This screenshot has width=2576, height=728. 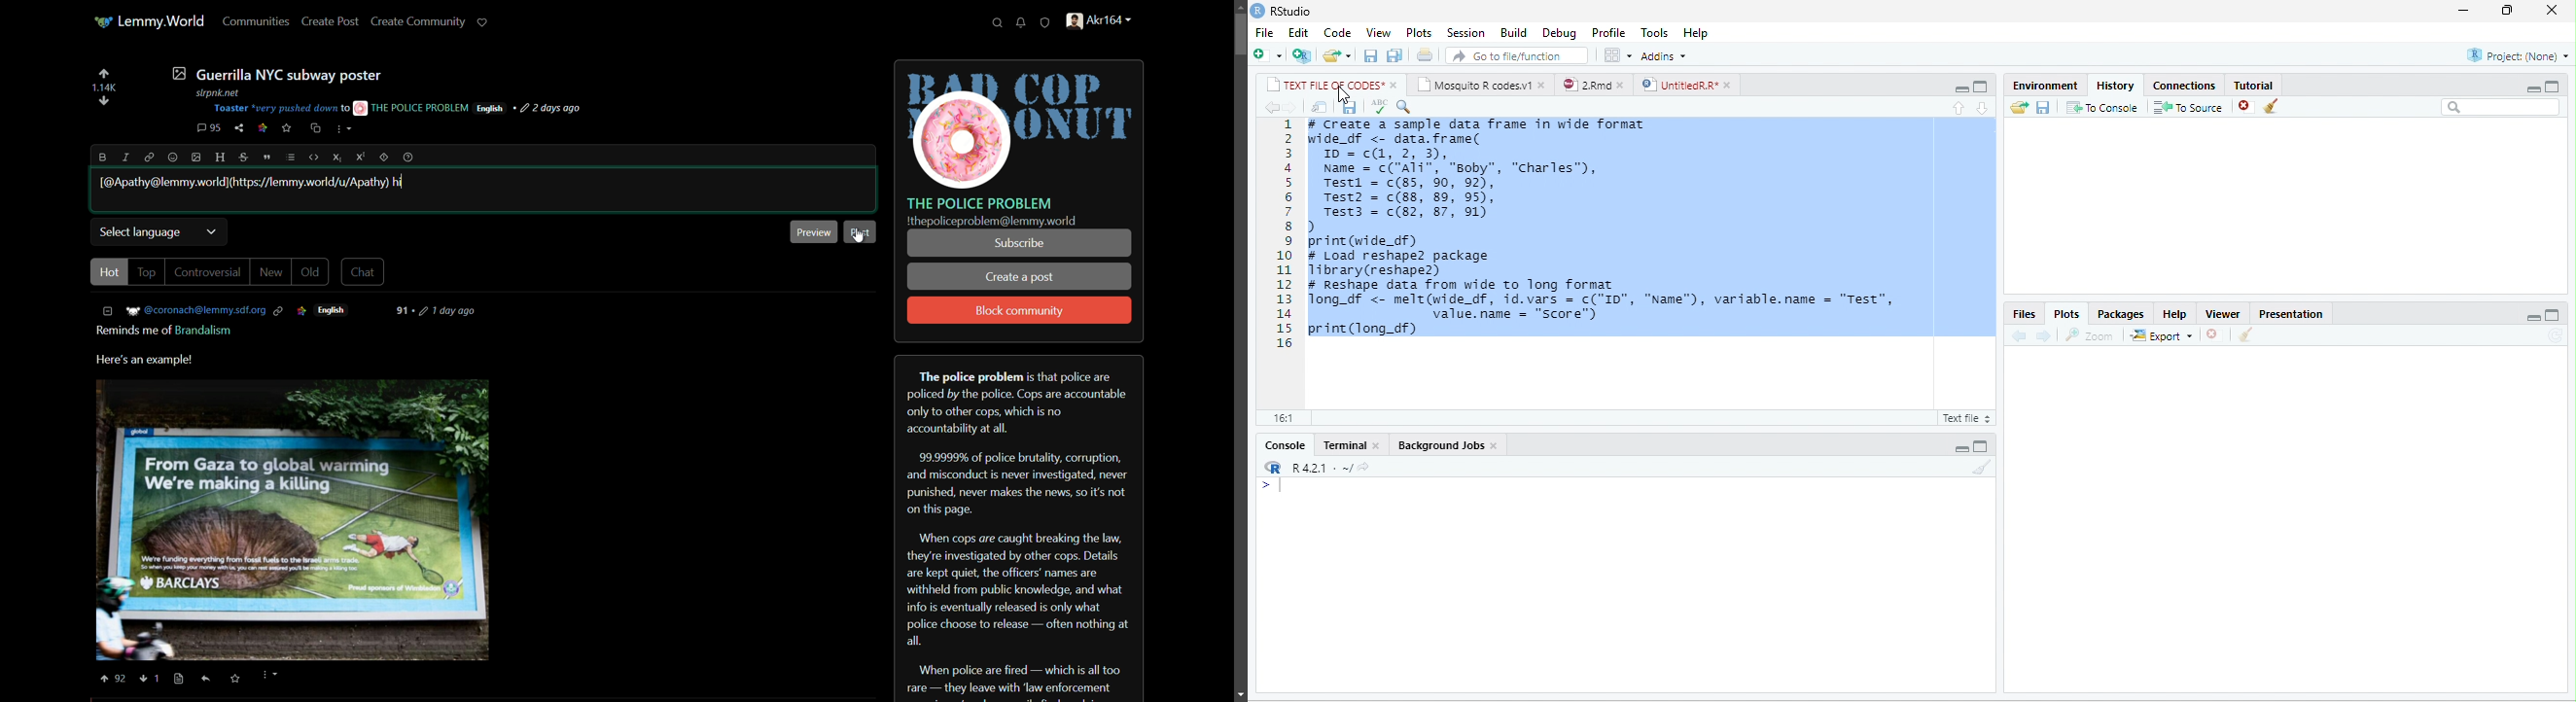 What do you see at coordinates (2223, 314) in the screenshot?
I see `Viewer` at bounding box center [2223, 314].